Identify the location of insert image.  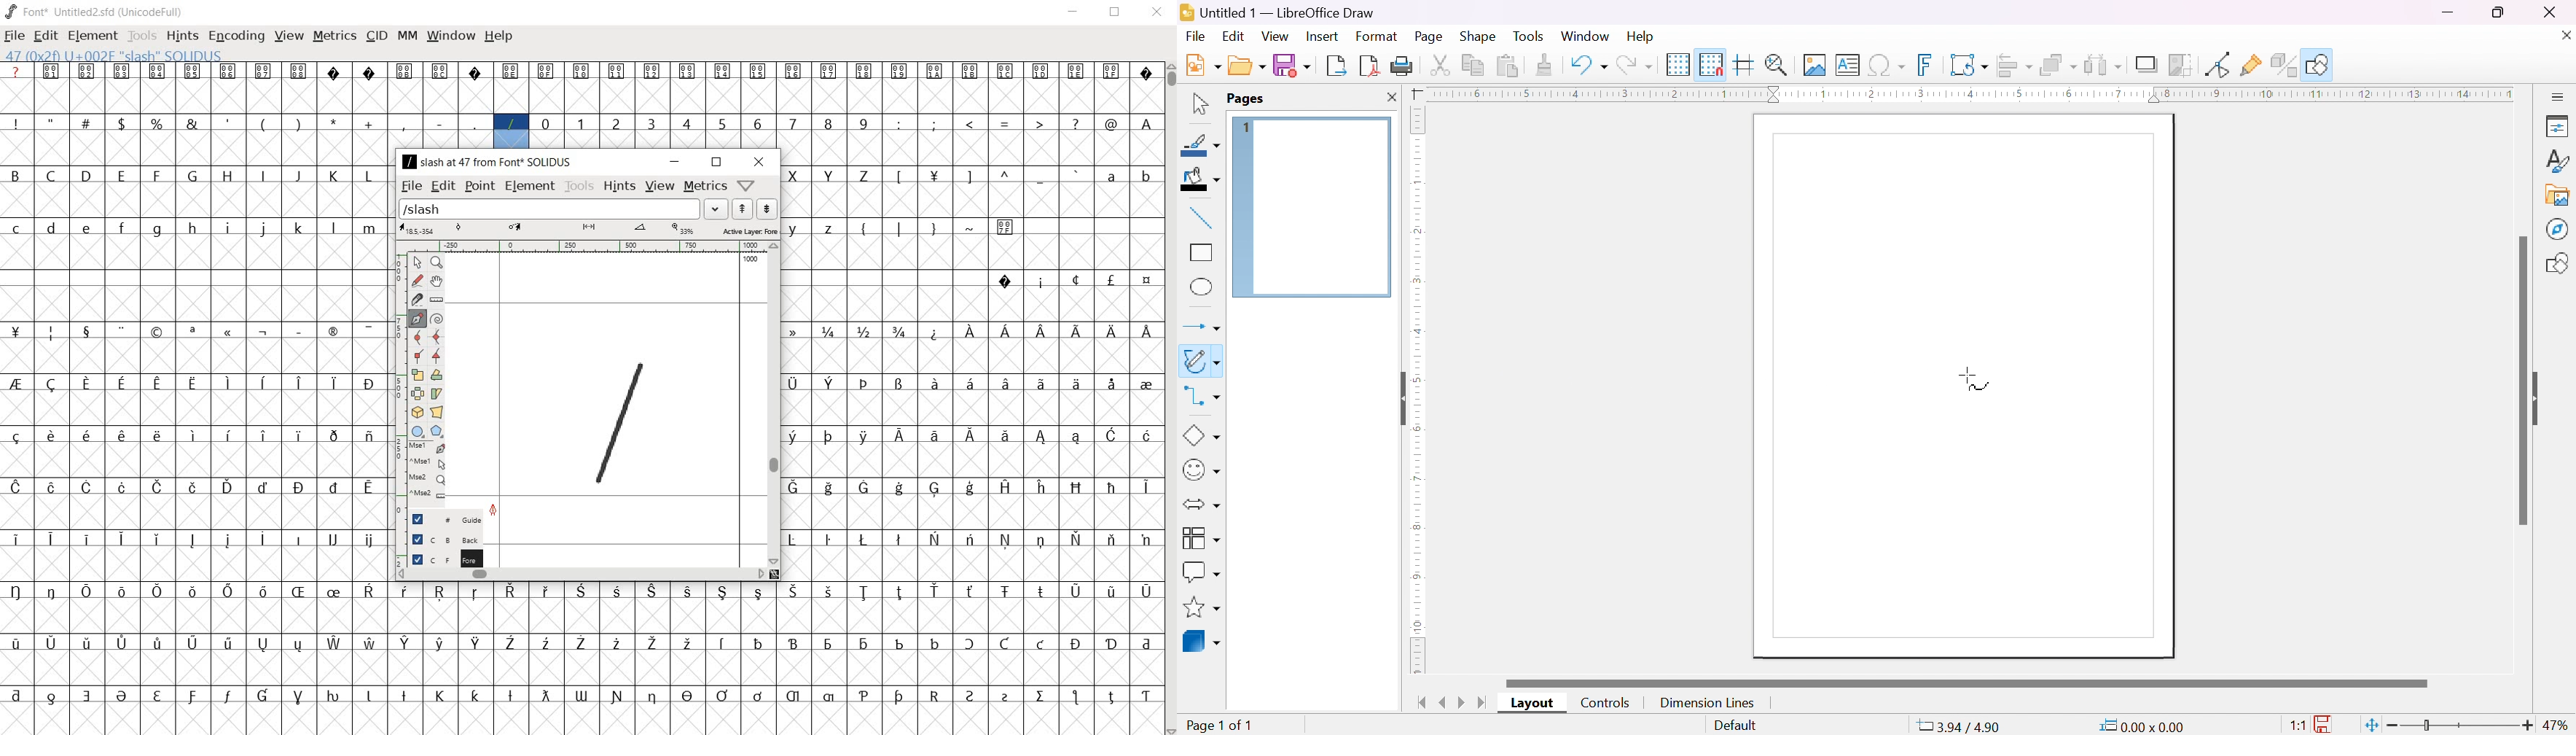
(1814, 65).